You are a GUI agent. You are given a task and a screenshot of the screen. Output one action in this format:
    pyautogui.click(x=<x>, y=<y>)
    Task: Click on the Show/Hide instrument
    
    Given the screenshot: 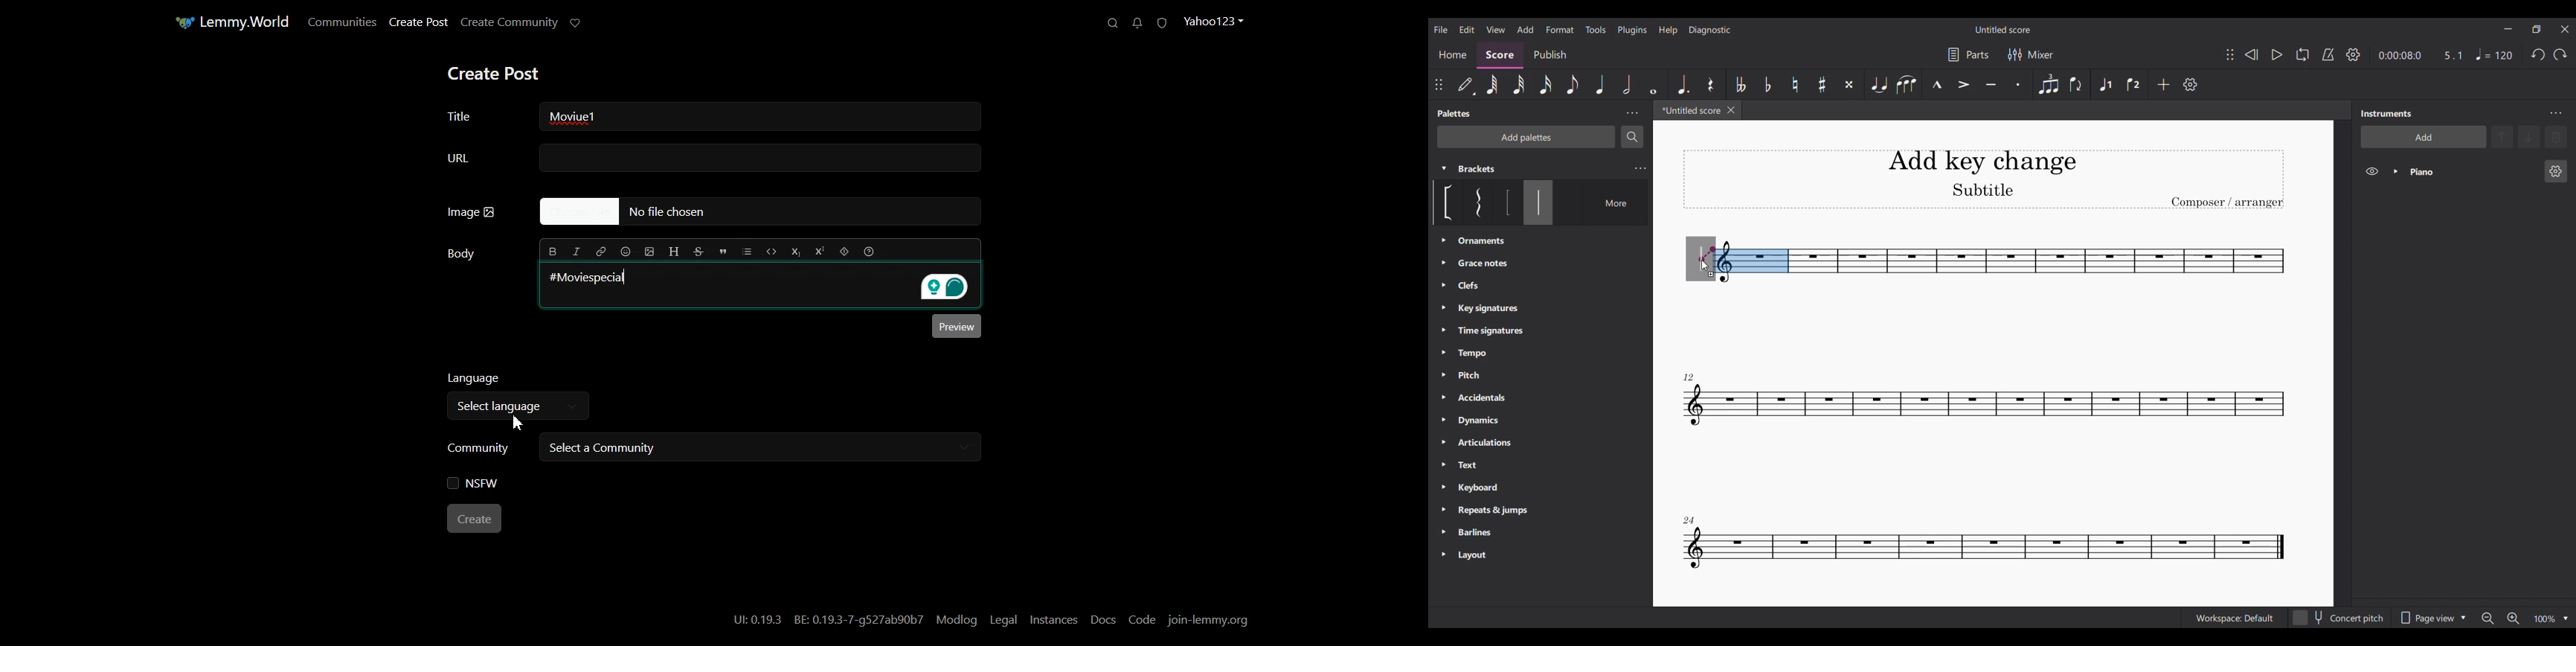 What is the action you would take?
    pyautogui.click(x=2372, y=171)
    